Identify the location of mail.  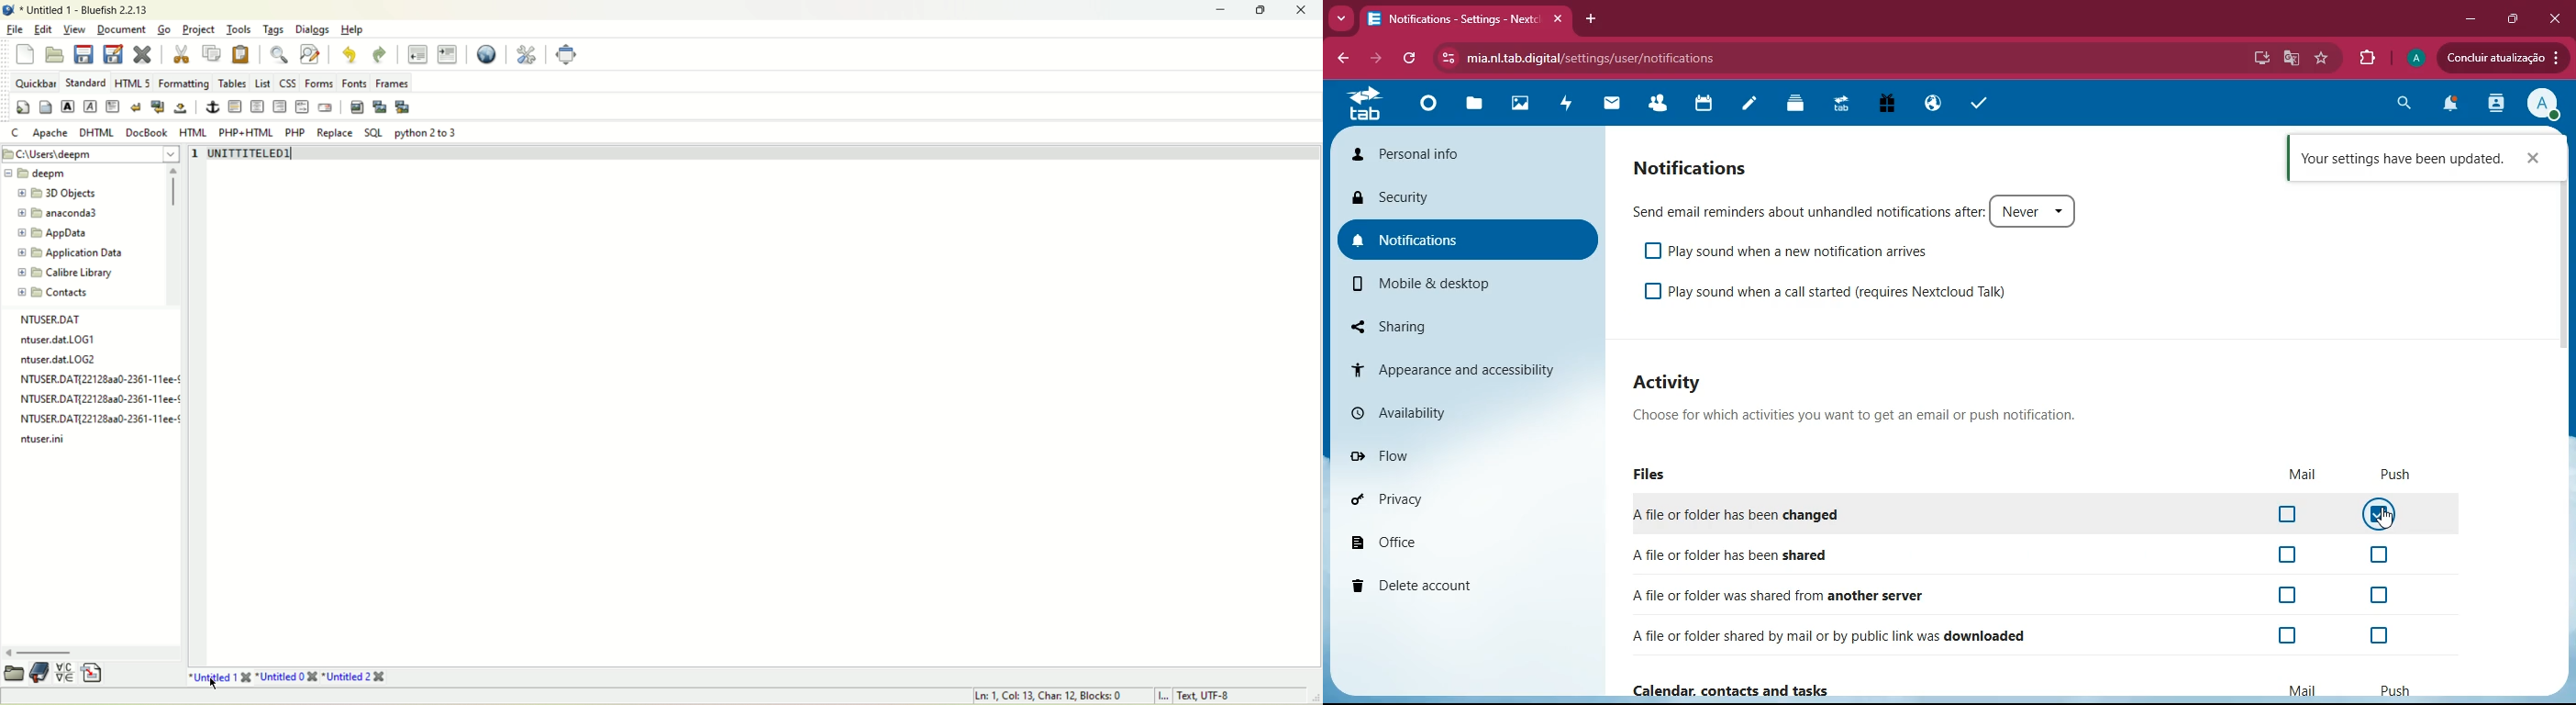
(2303, 475).